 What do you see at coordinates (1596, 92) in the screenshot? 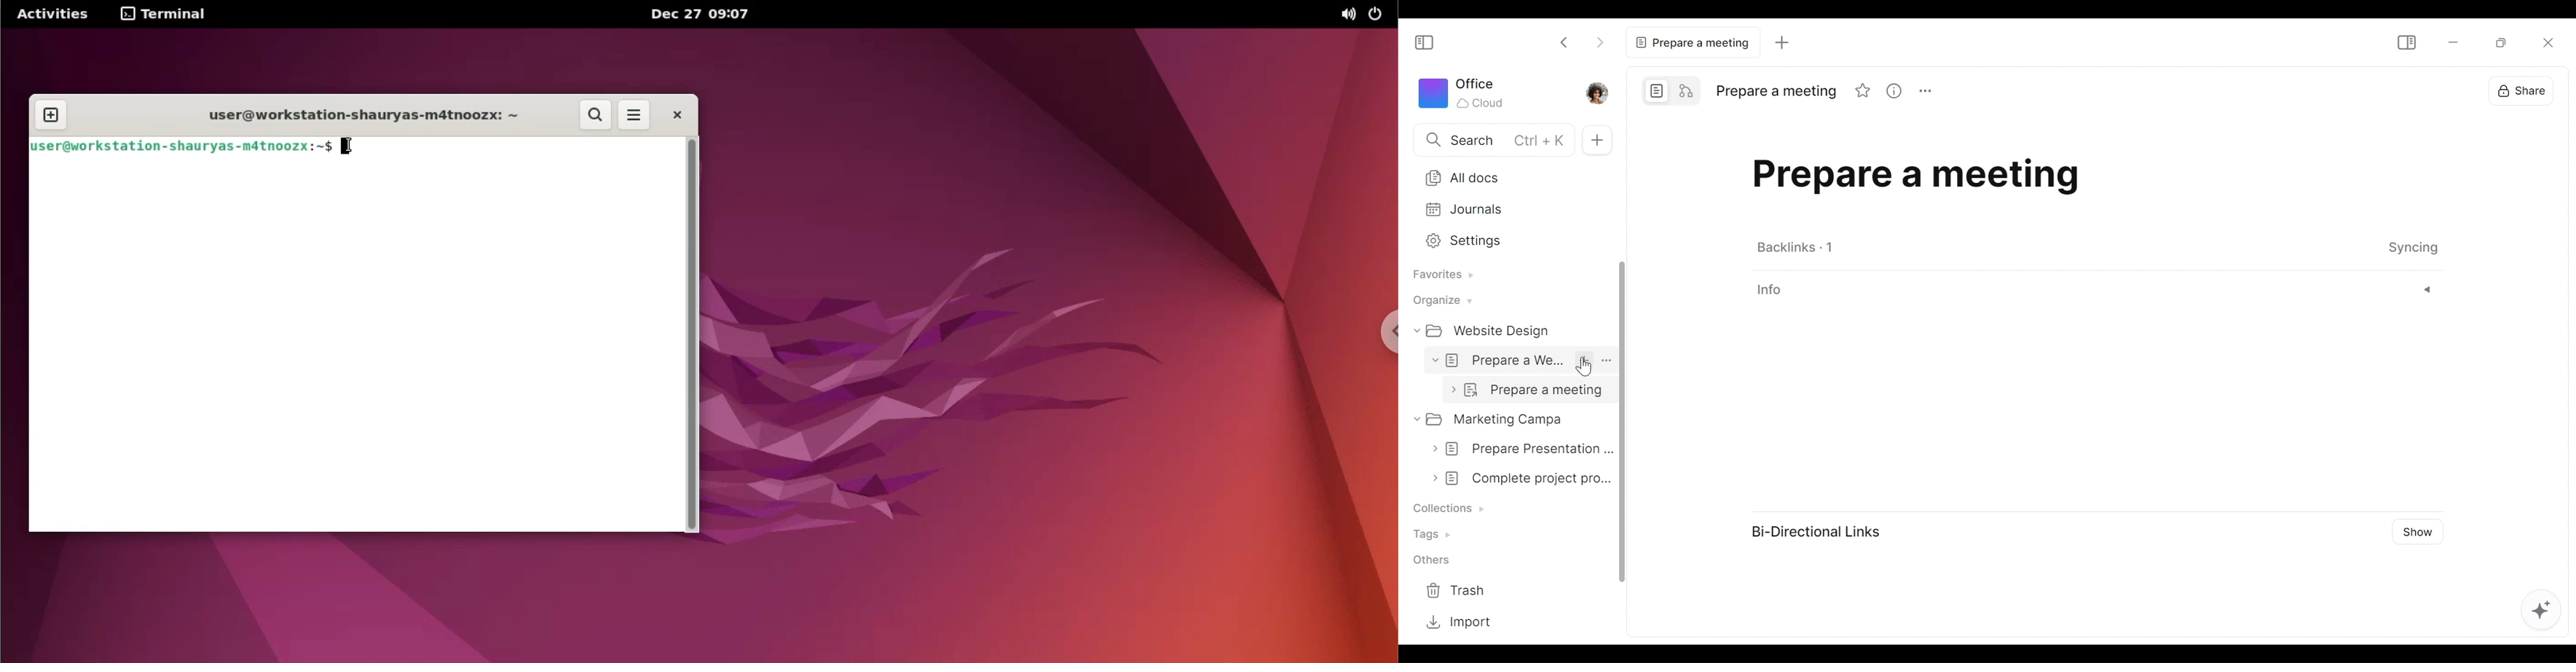
I see `Profile Photo` at bounding box center [1596, 92].